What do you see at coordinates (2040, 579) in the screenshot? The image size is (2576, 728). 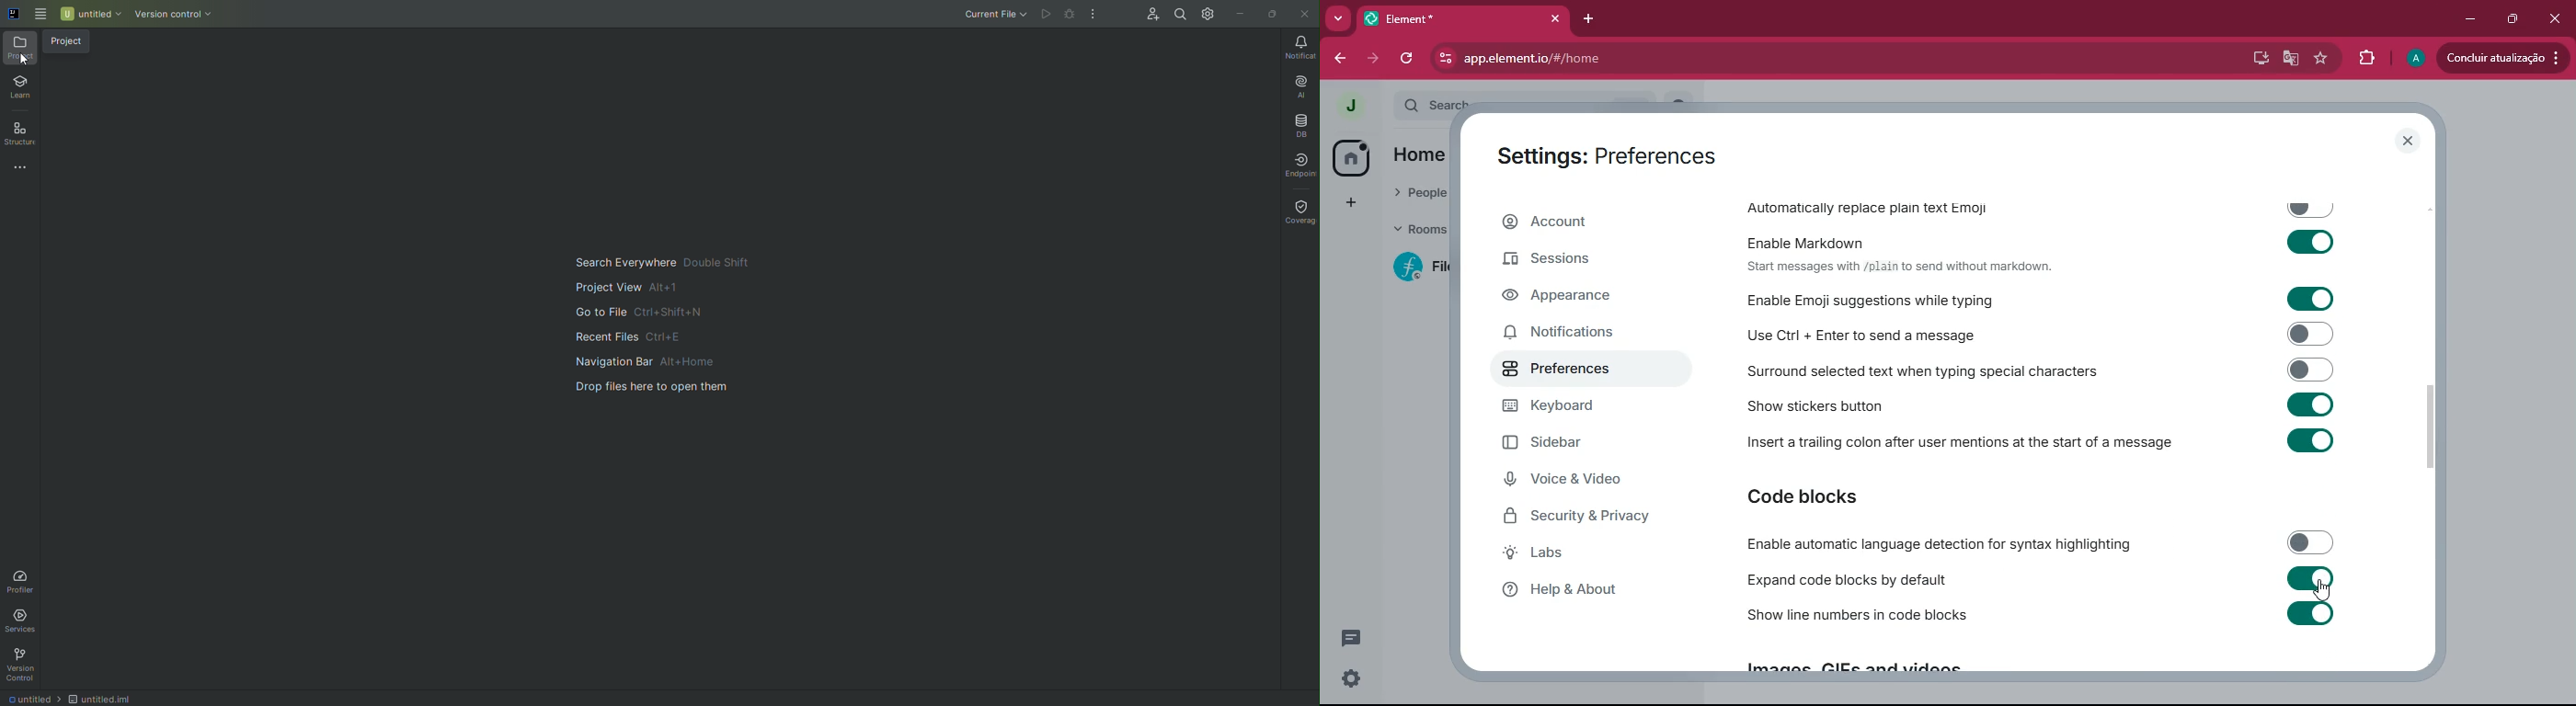 I see `Expand code blocks by default` at bounding box center [2040, 579].